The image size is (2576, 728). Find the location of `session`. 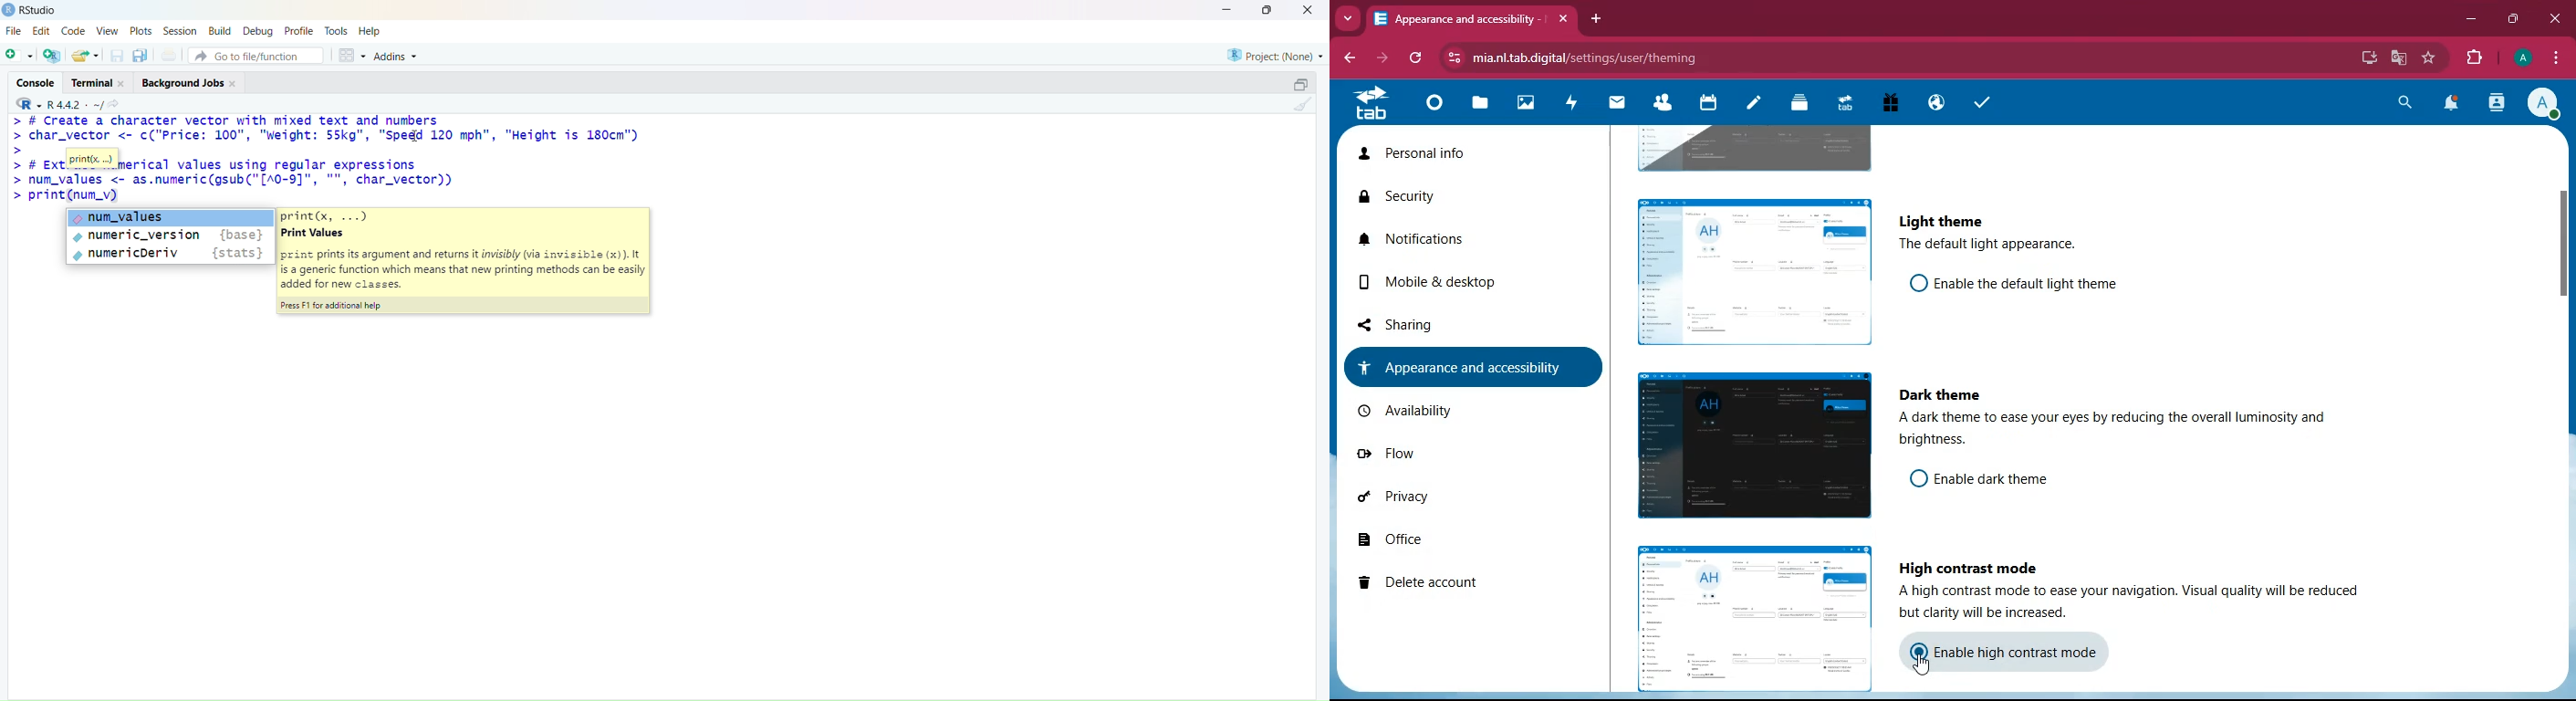

session is located at coordinates (181, 32).